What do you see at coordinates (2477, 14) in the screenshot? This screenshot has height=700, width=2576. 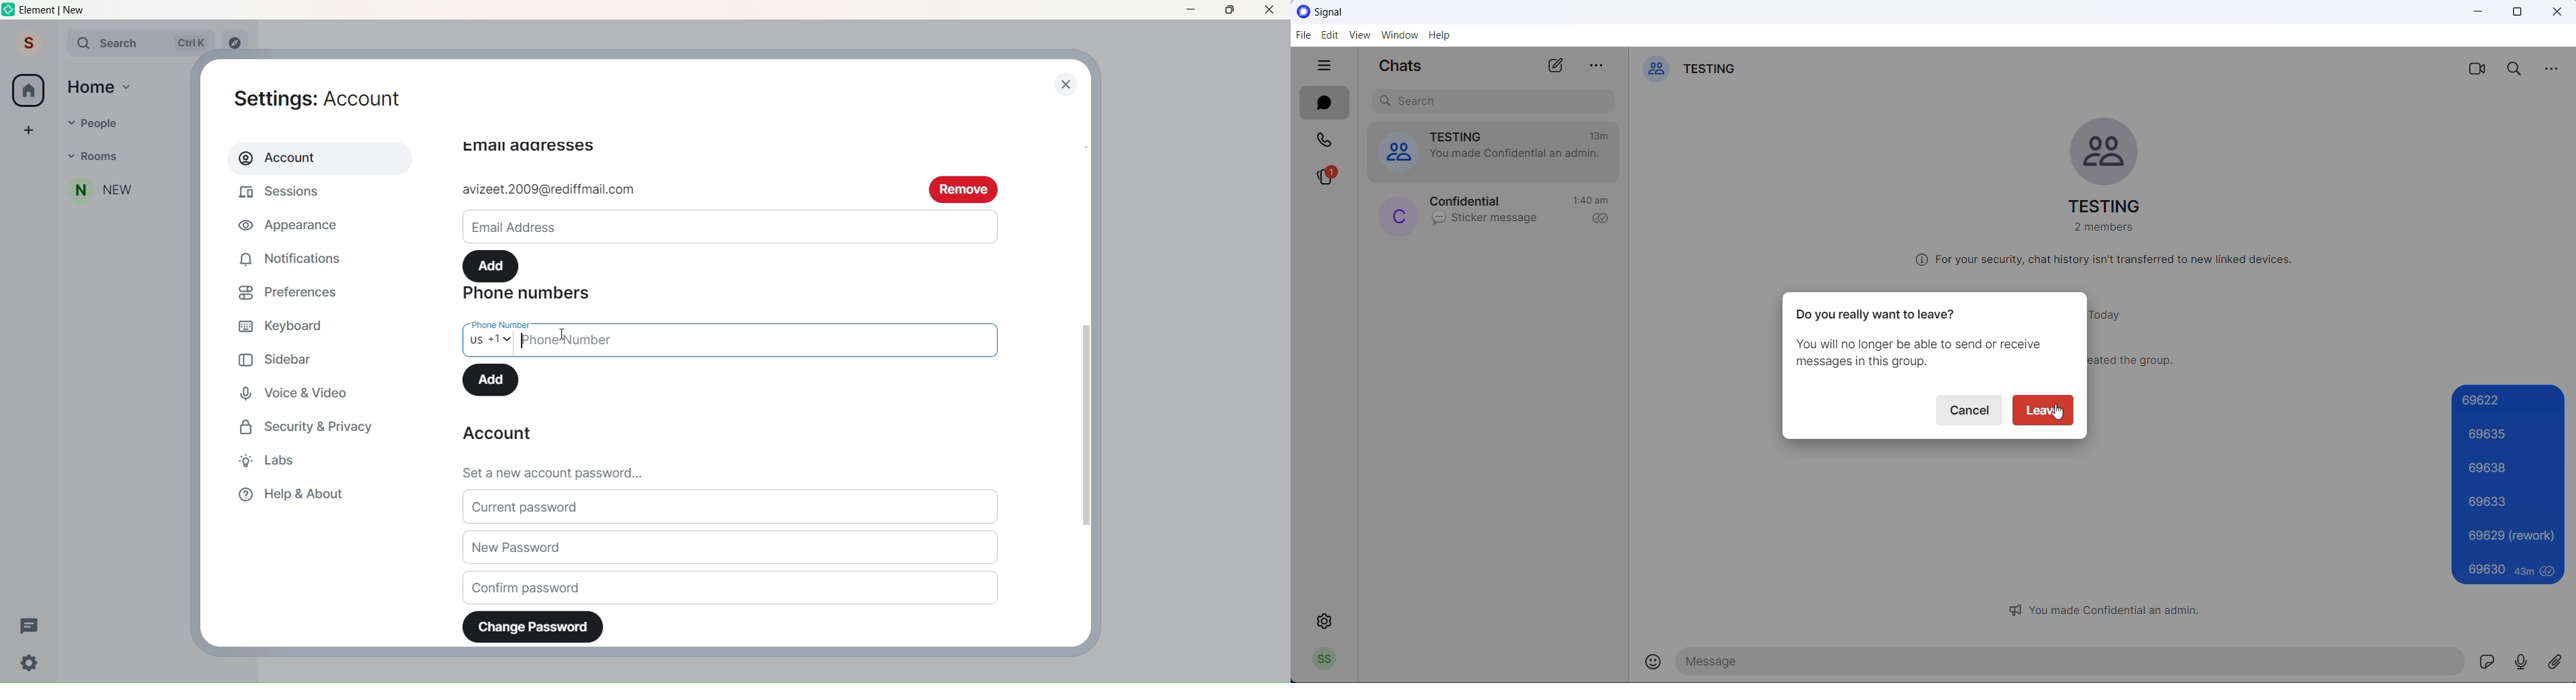 I see `minimize` at bounding box center [2477, 14].